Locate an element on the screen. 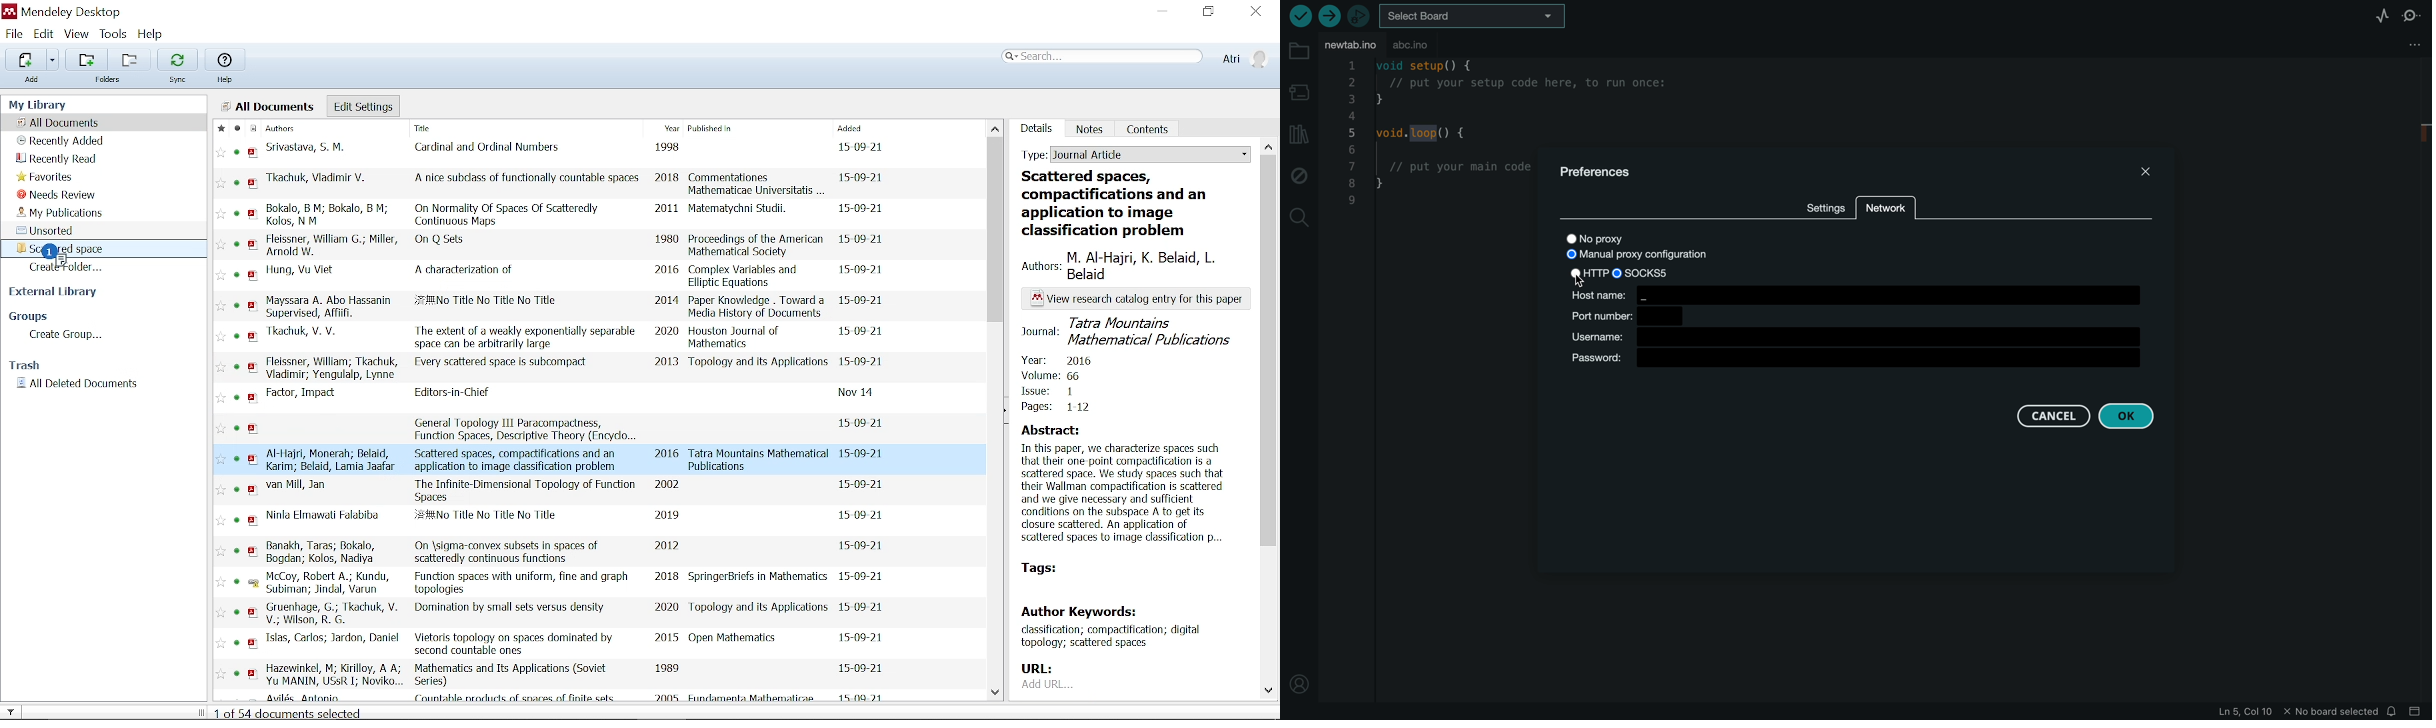 The width and height of the screenshot is (2436, 728). READ/UNREAD STATUS is located at coordinates (237, 416).